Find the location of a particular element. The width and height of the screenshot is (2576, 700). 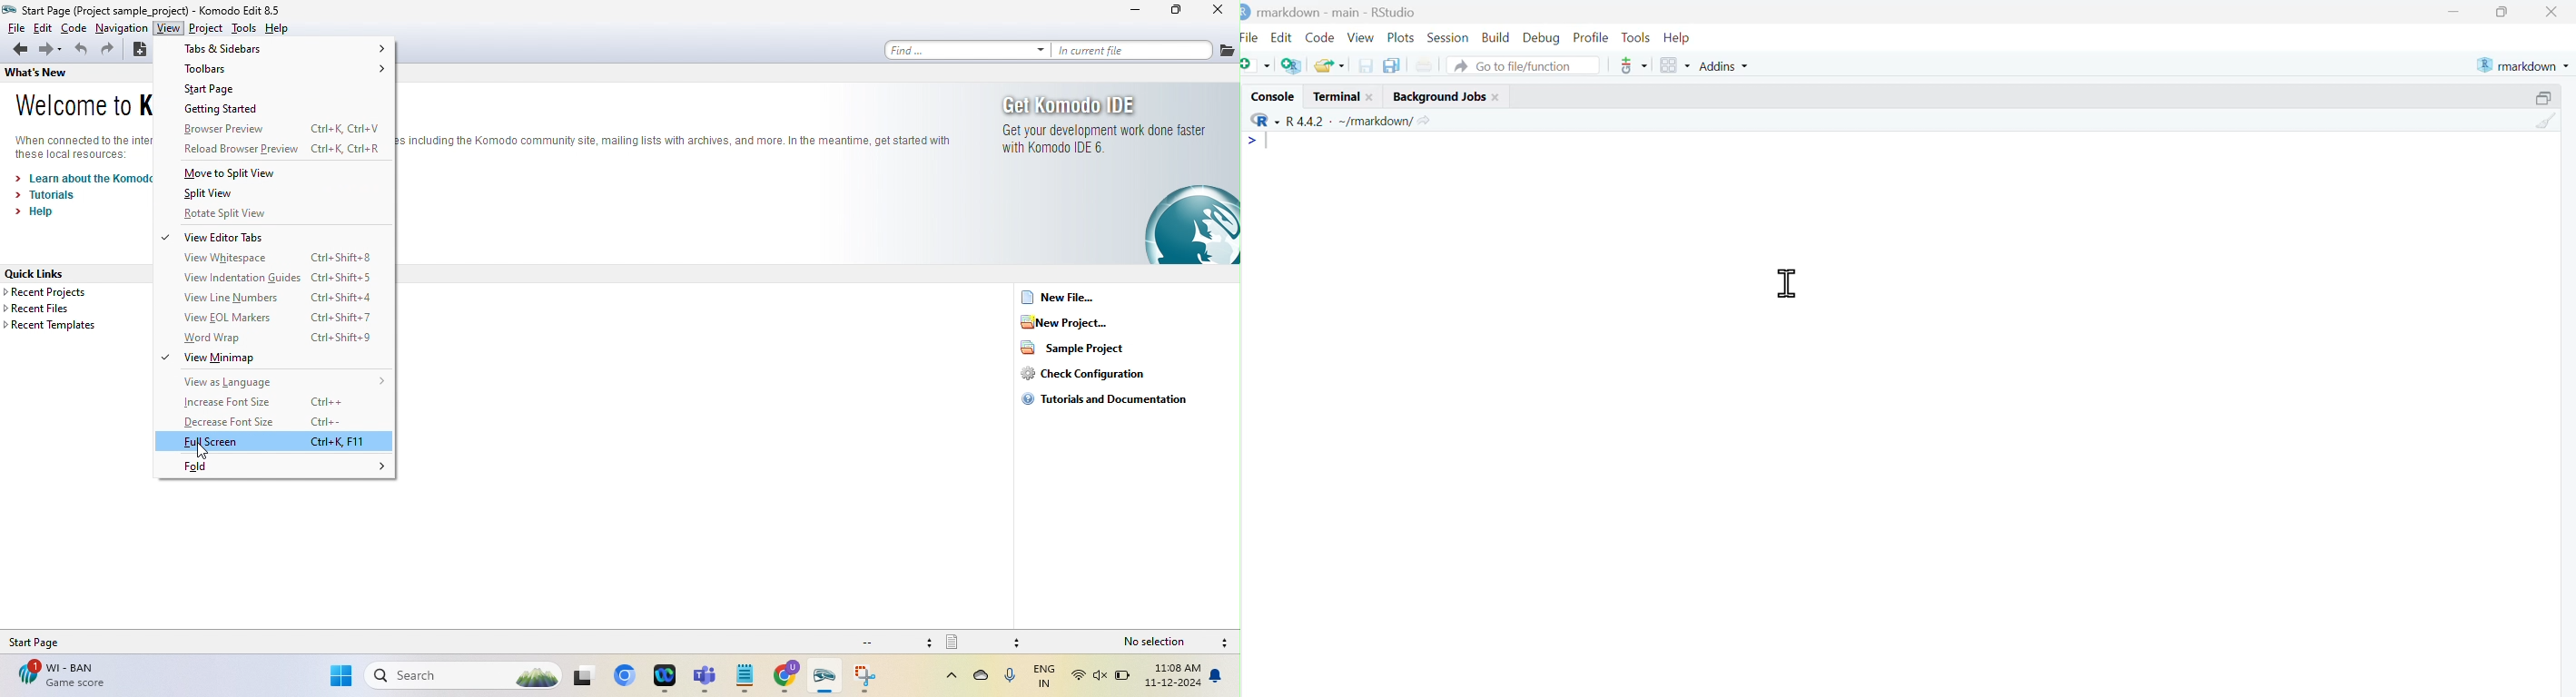

save all is located at coordinates (1391, 64).